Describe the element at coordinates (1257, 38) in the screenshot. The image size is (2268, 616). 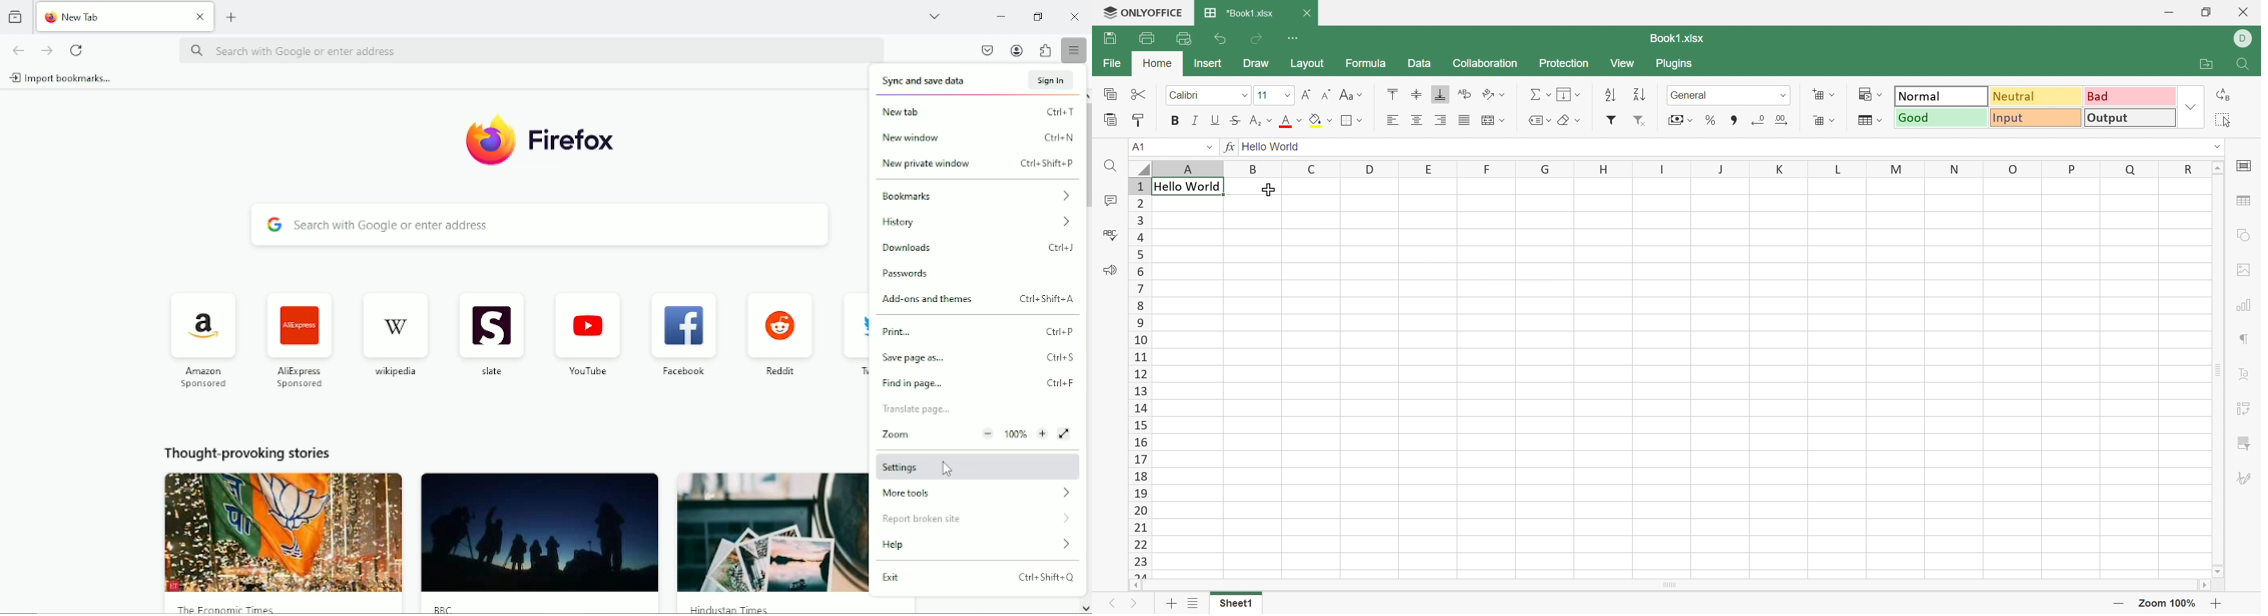
I see `Redo` at that location.